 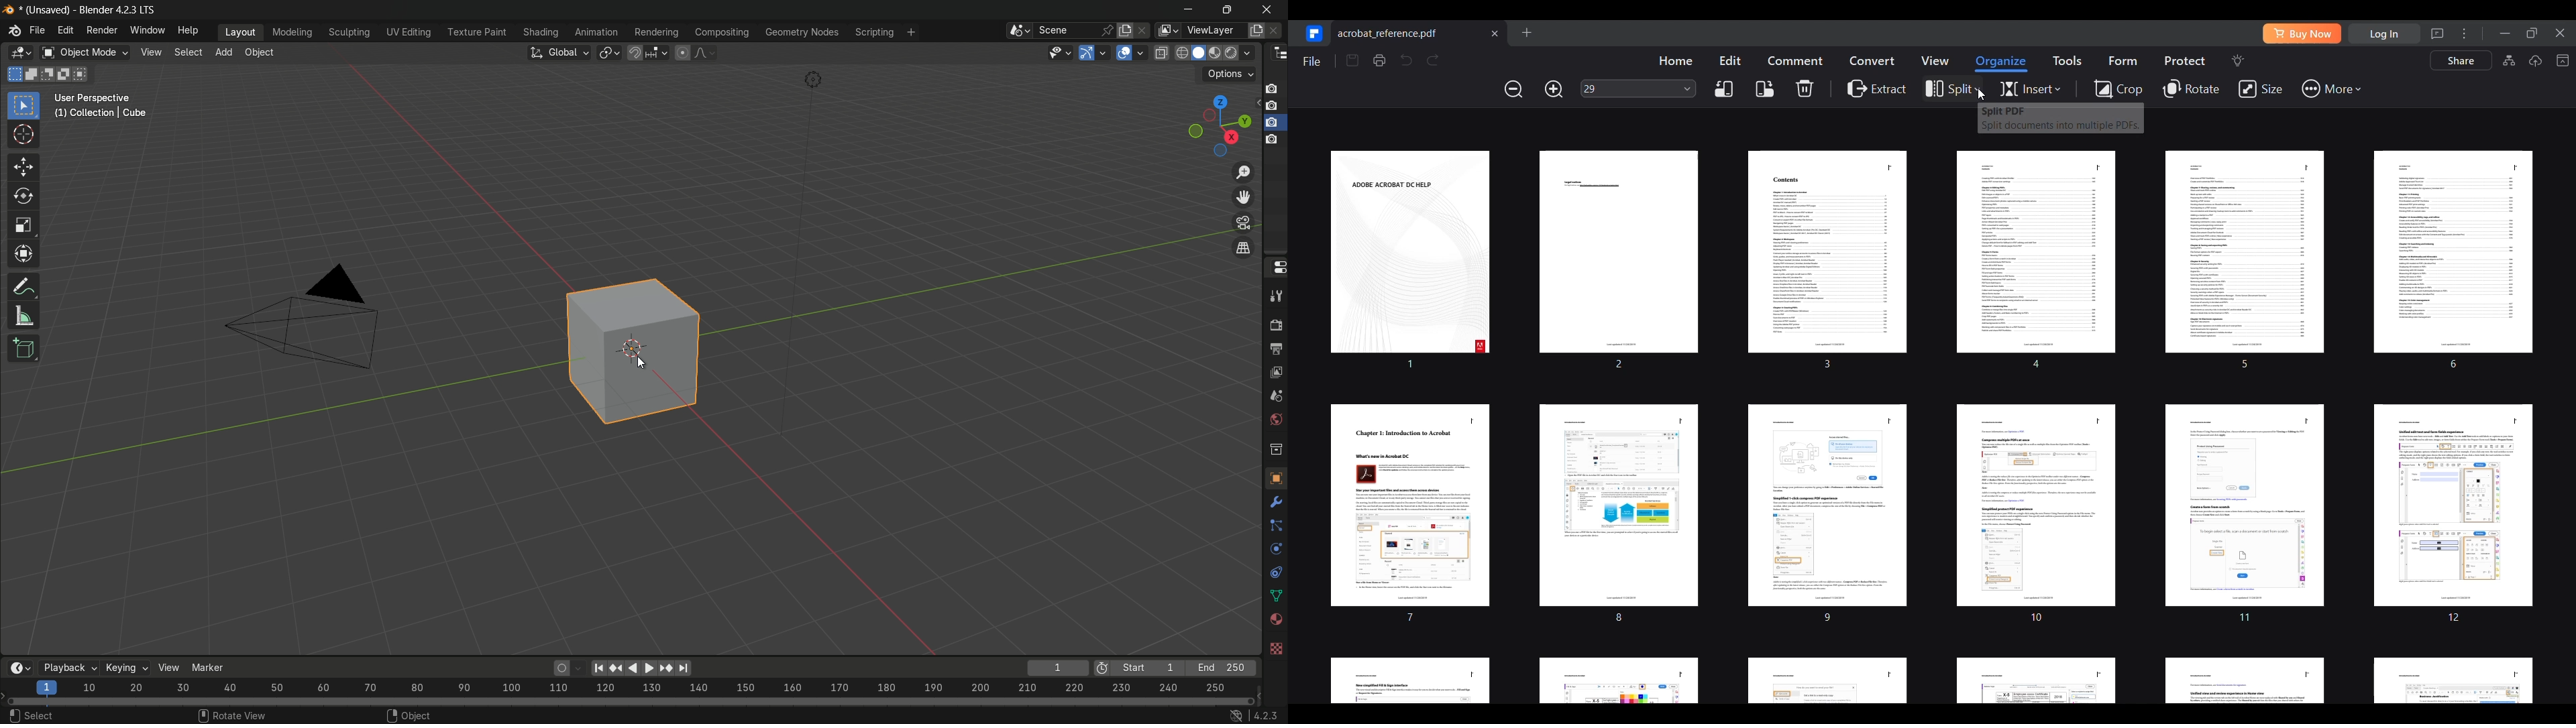 What do you see at coordinates (1277, 54) in the screenshot?
I see `editor type` at bounding box center [1277, 54].